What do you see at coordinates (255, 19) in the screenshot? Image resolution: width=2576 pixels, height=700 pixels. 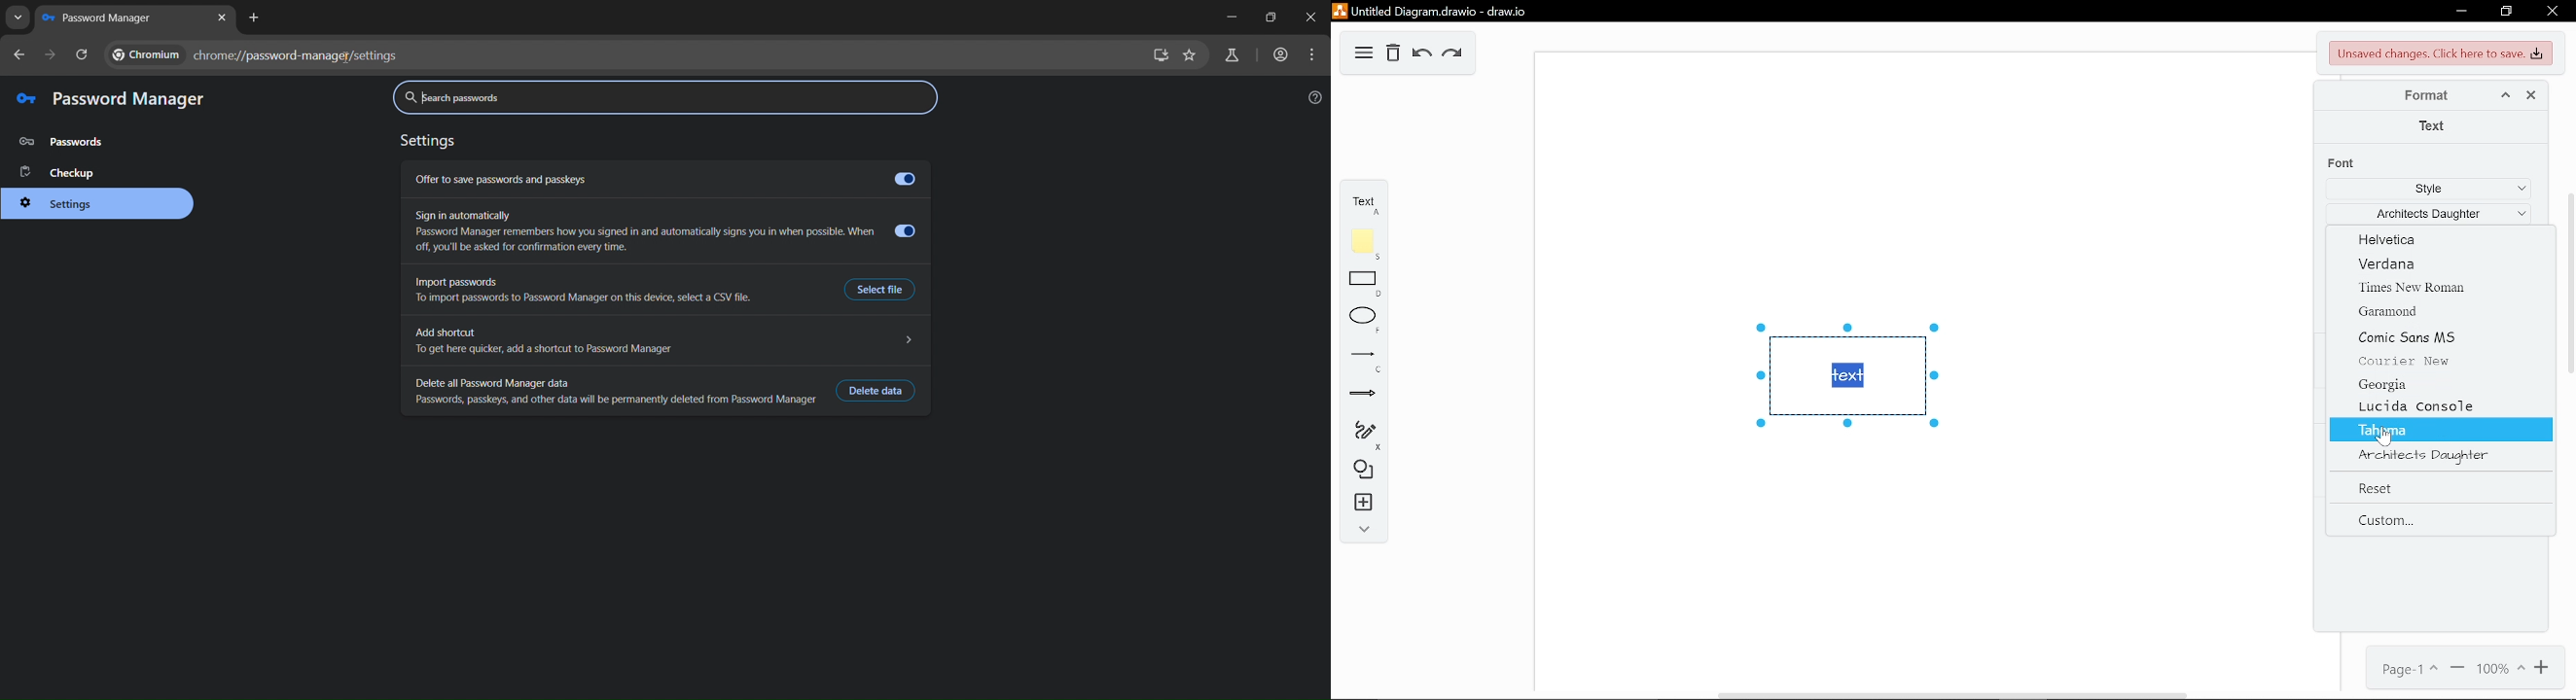 I see `new tab` at bounding box center [255, 19].